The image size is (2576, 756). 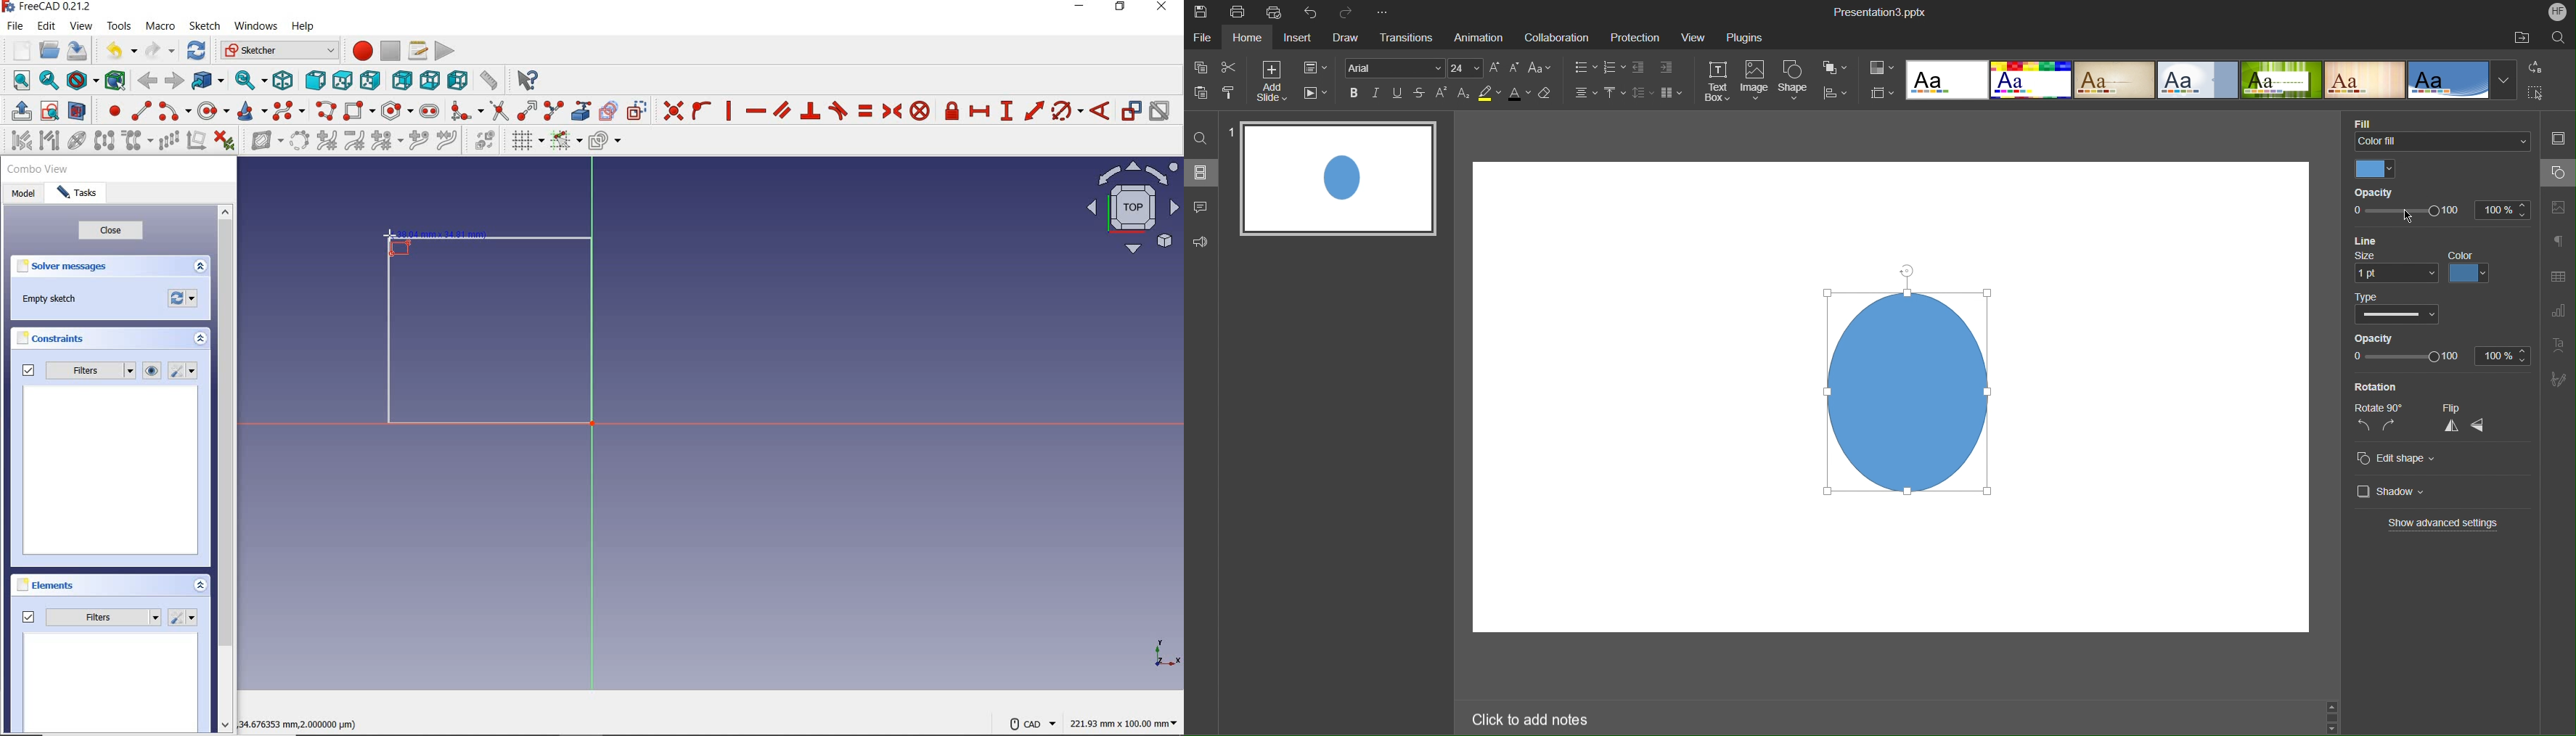 I want to click on Color Options, so click(x=1881, y=67).